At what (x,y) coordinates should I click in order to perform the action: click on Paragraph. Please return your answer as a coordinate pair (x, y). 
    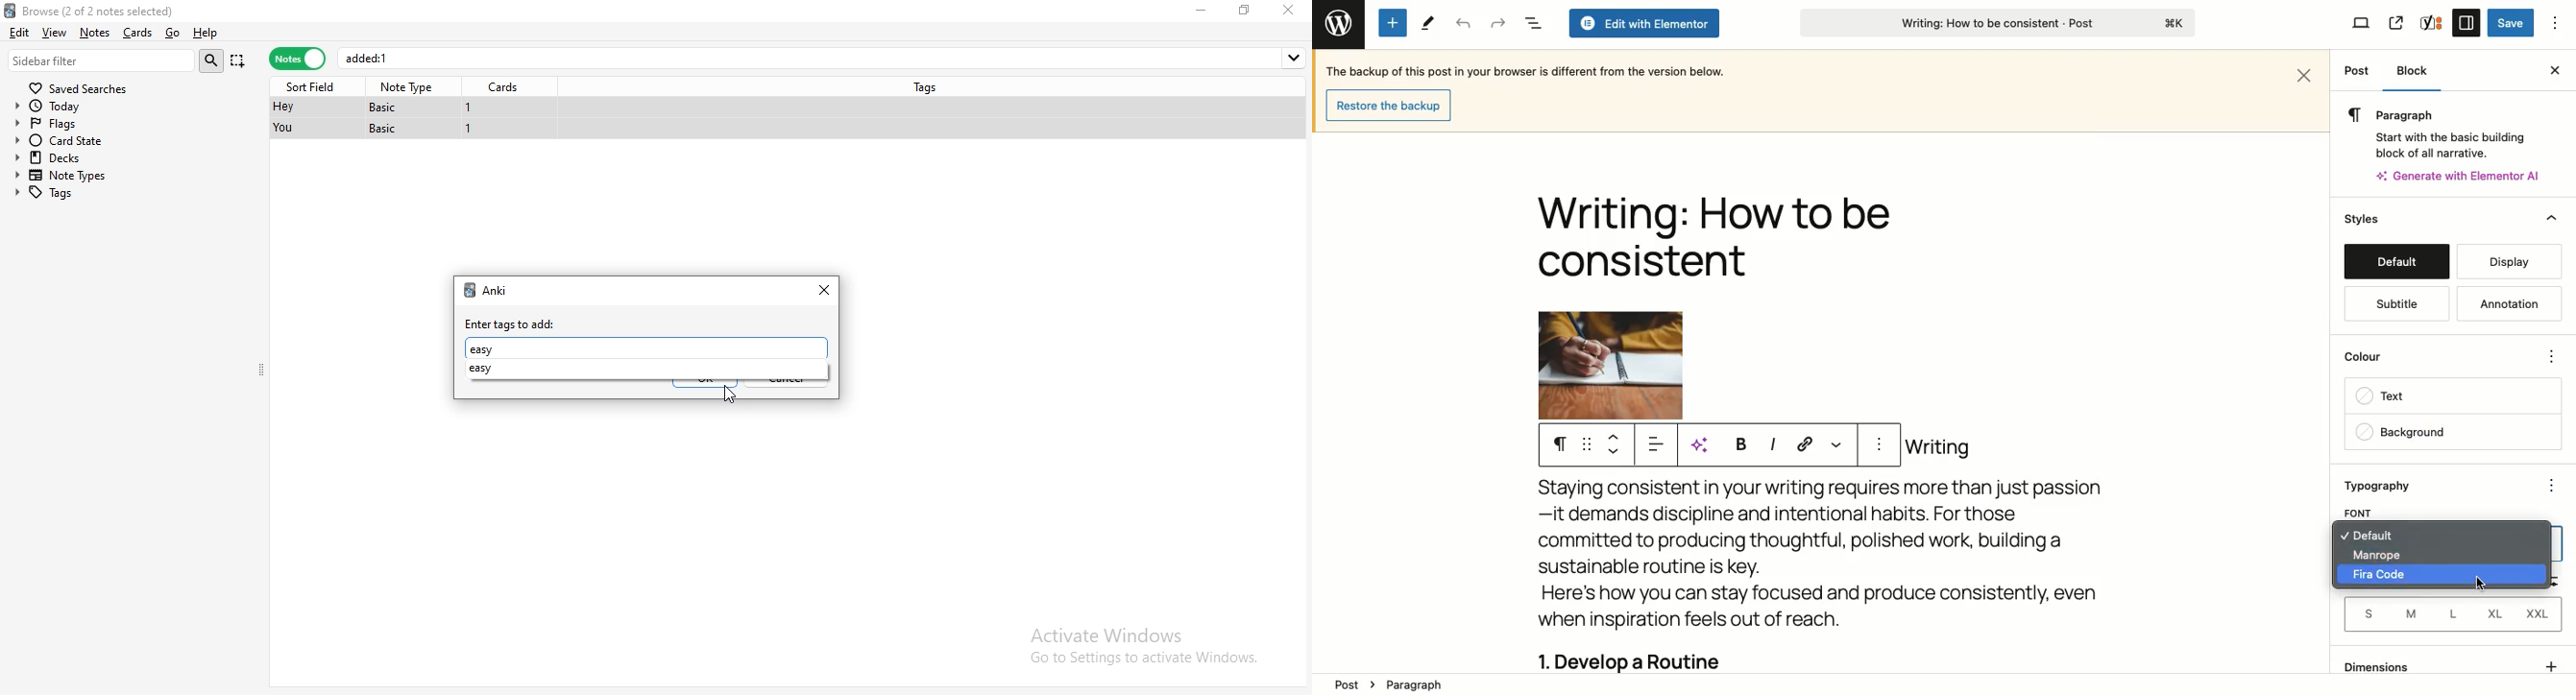
    Looking at the image, I should click on (1416, 684).